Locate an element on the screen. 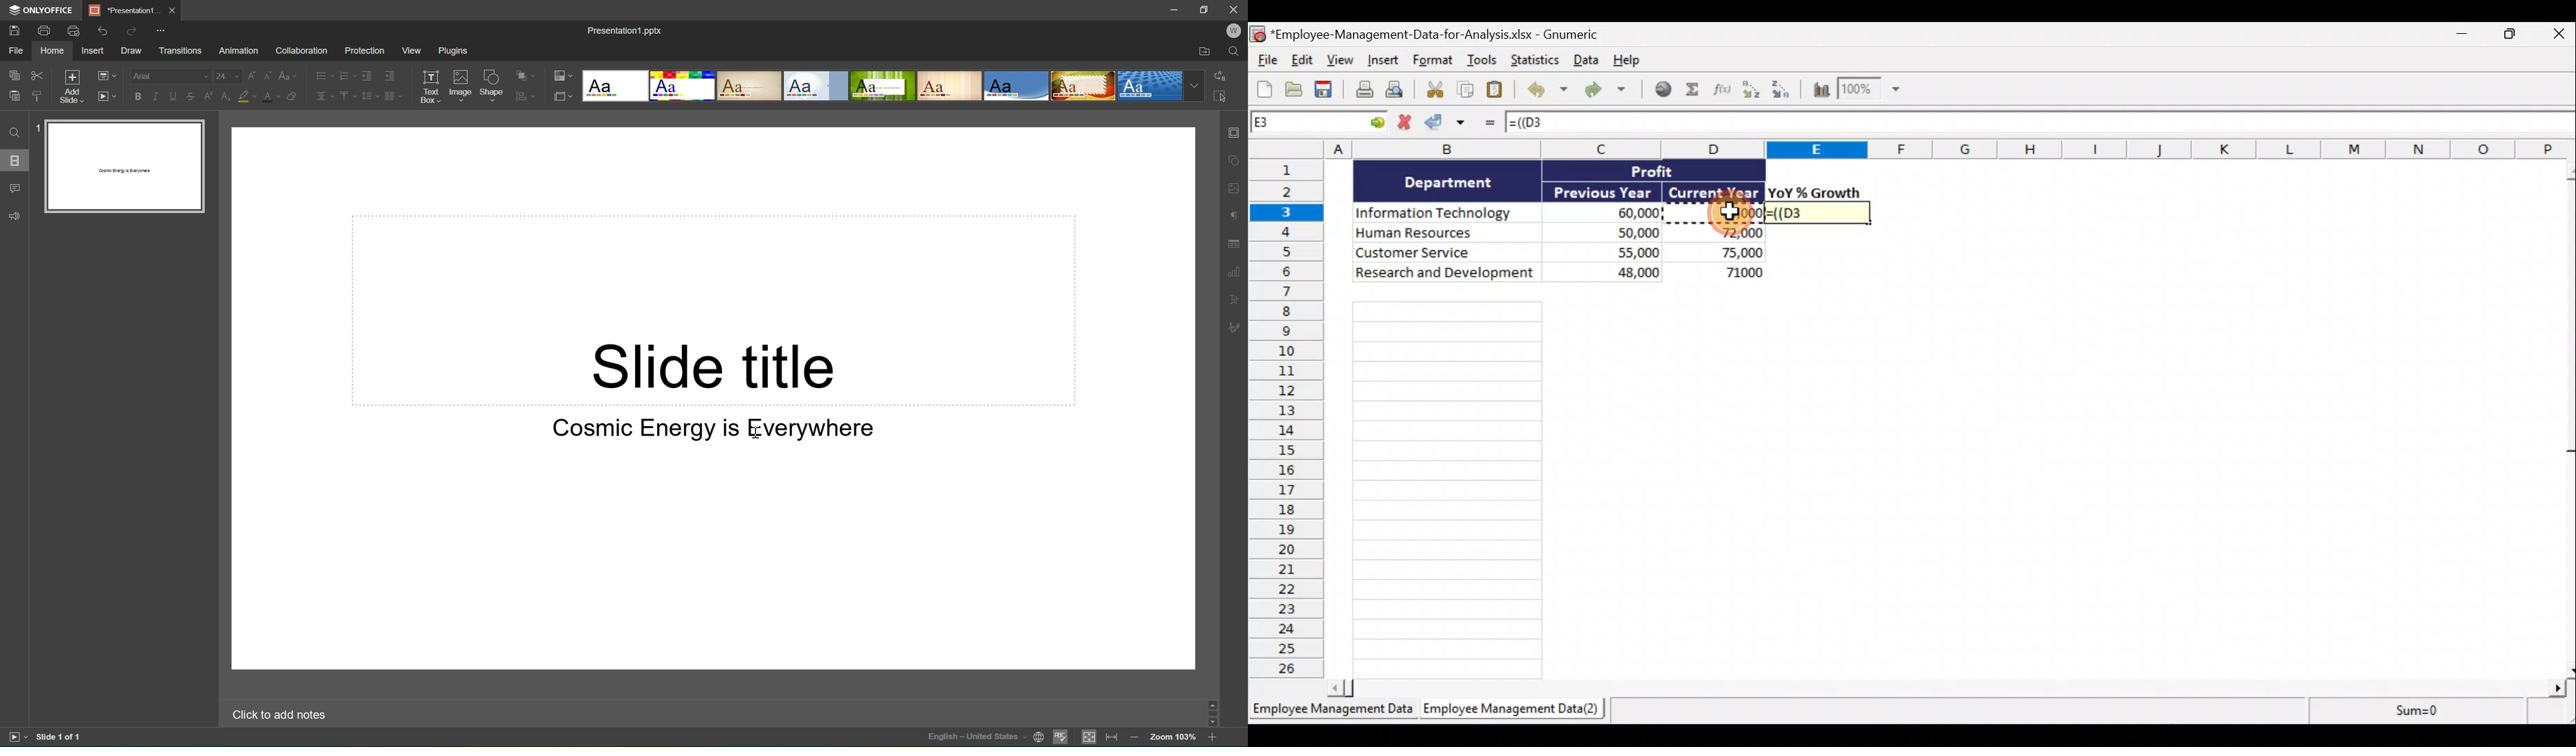  Print the current file is located at coordinates (1363, 91).